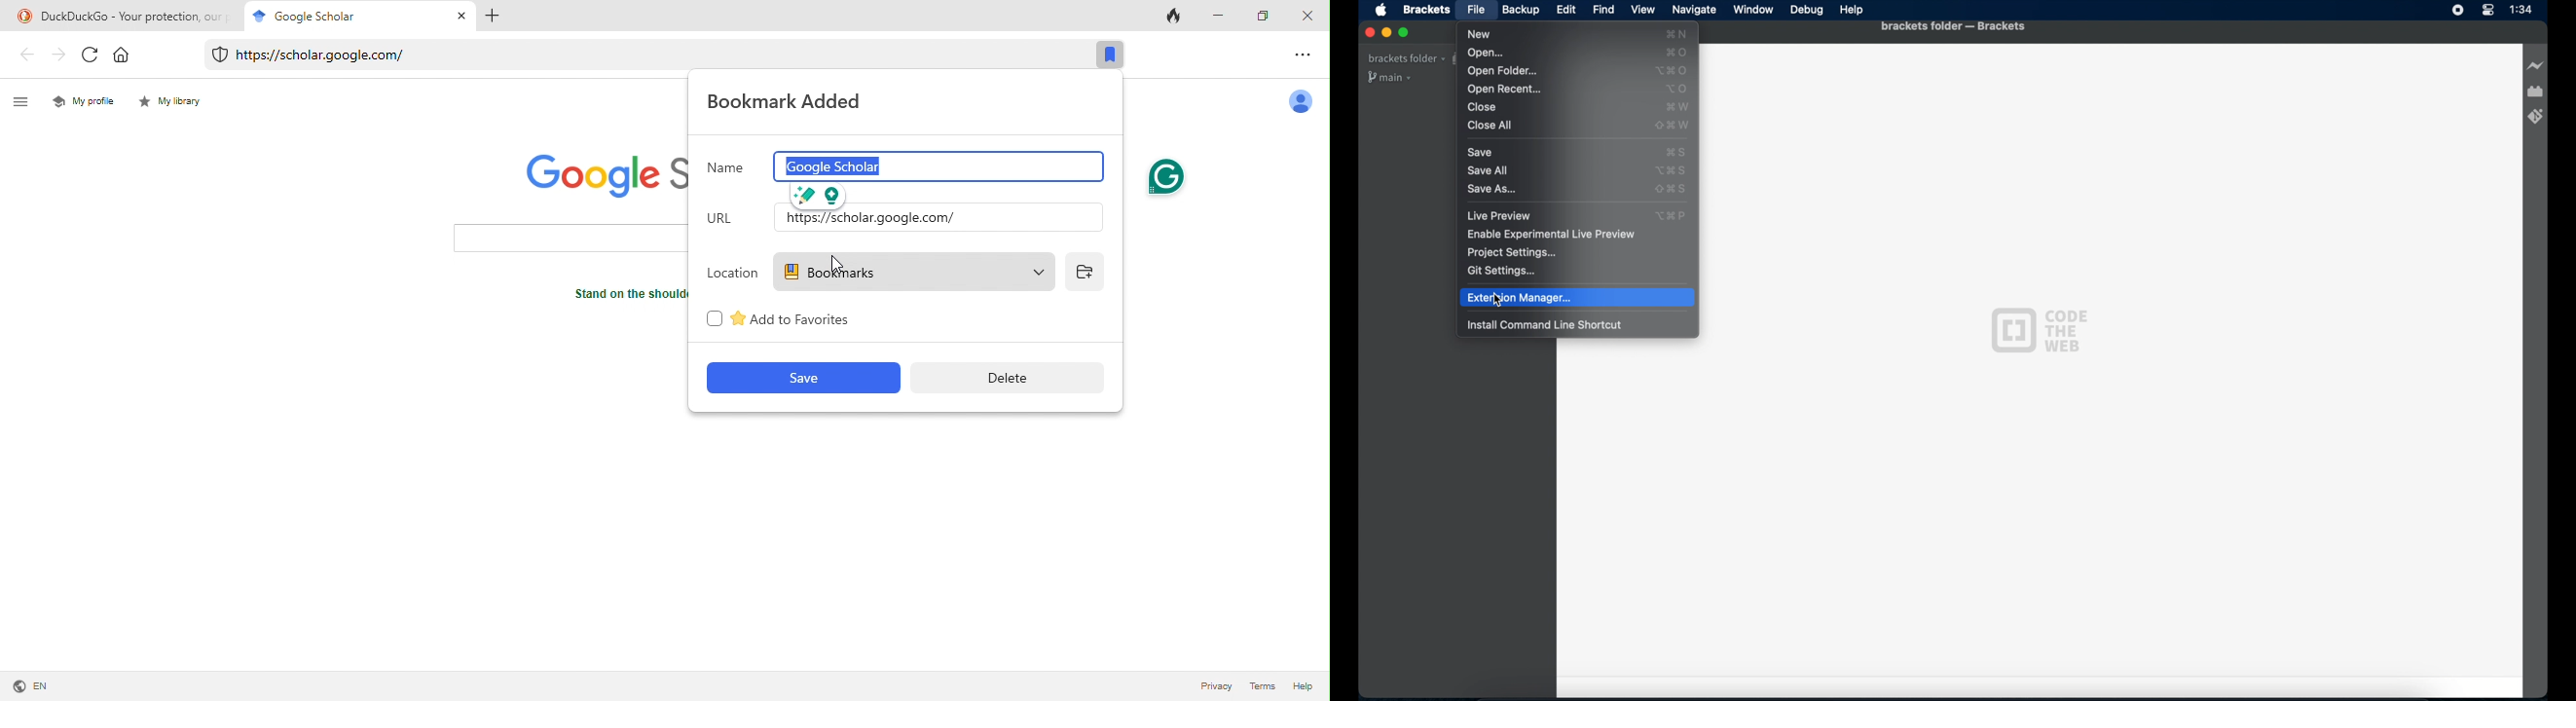 The image size is (2576, 728). What do you see at coordinates (1310, 15) in the screenshot?
I see `close` at bounding box center [1310, 15].